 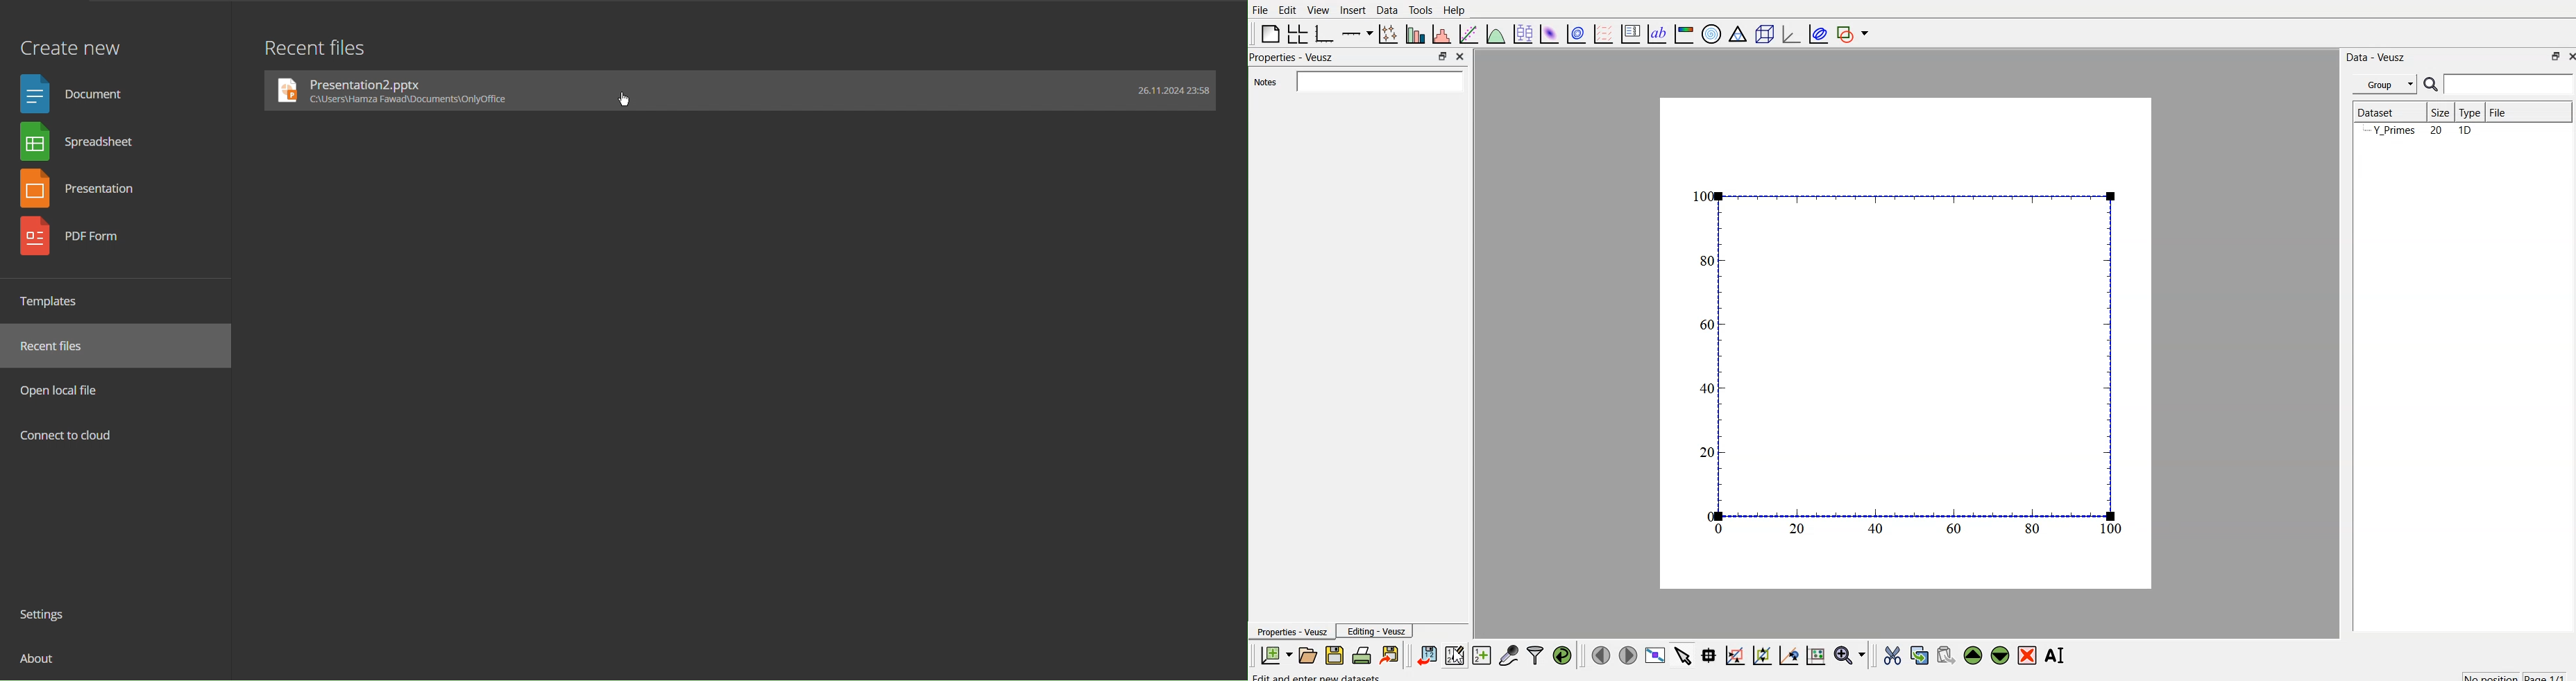 I want to click on move to previous page, so click(x=1599, y=655).